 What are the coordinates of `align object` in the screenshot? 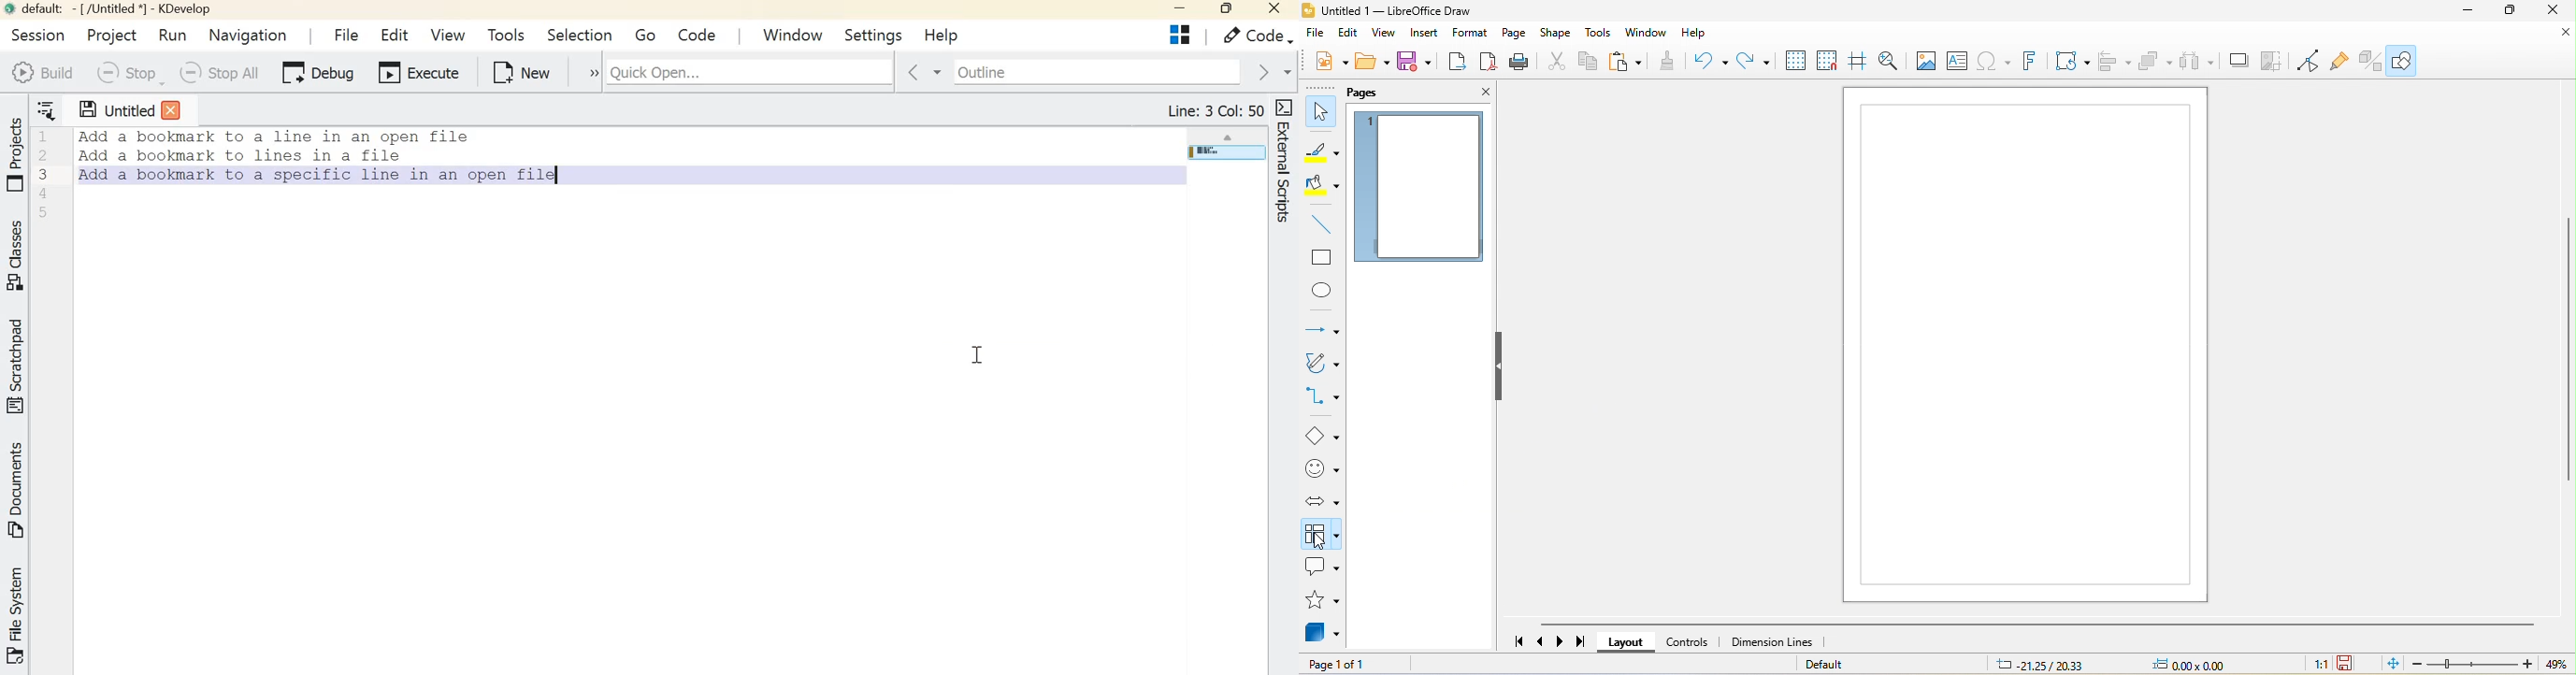 It's located at (2112, 62).